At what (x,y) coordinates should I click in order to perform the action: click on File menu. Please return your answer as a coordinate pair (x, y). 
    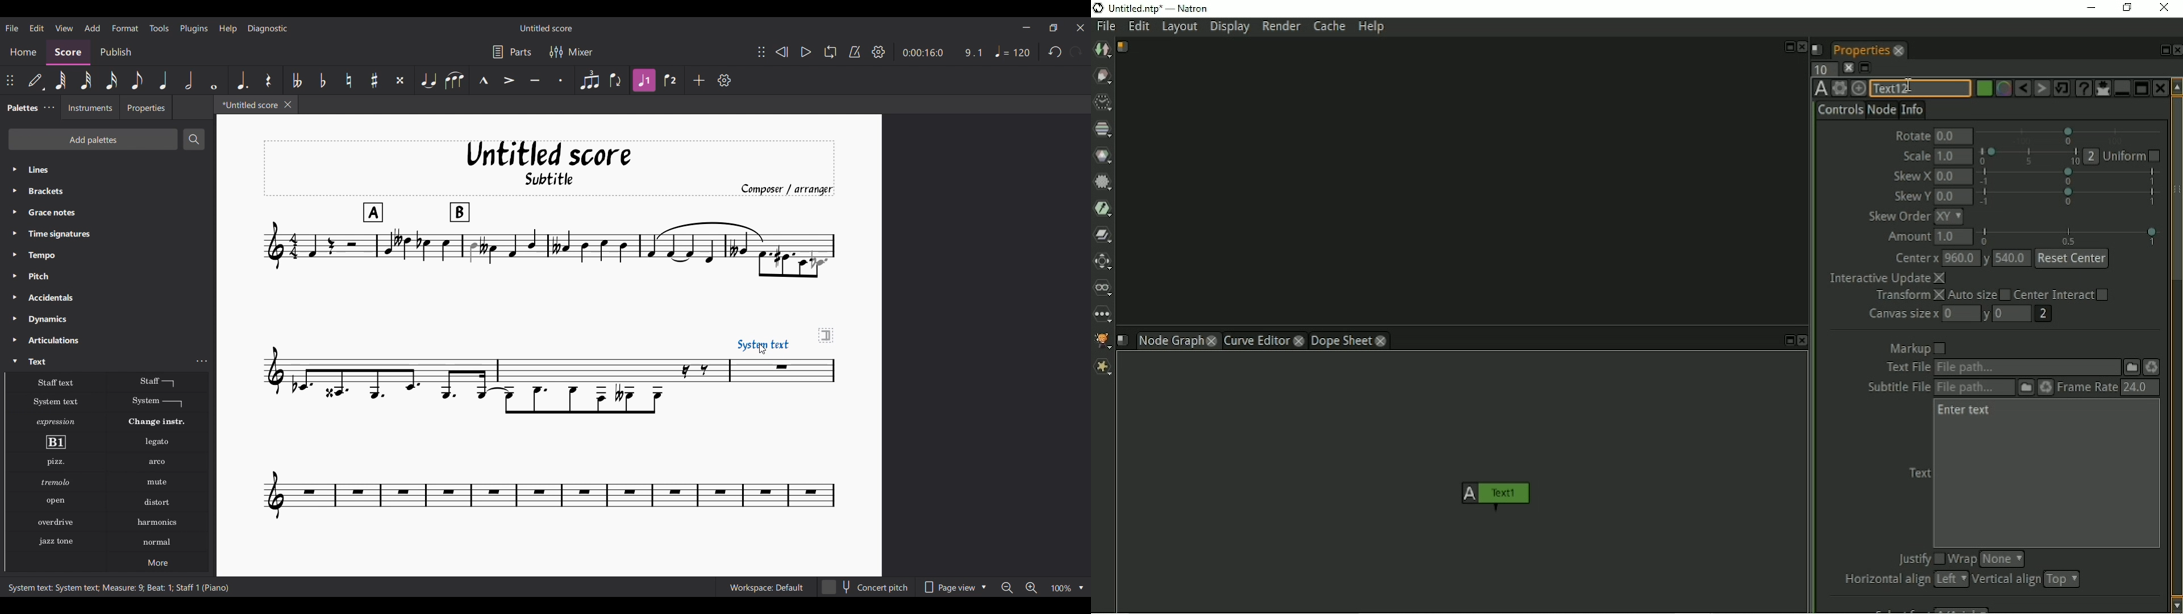
    Looking at the image, I should click on (12, 28).